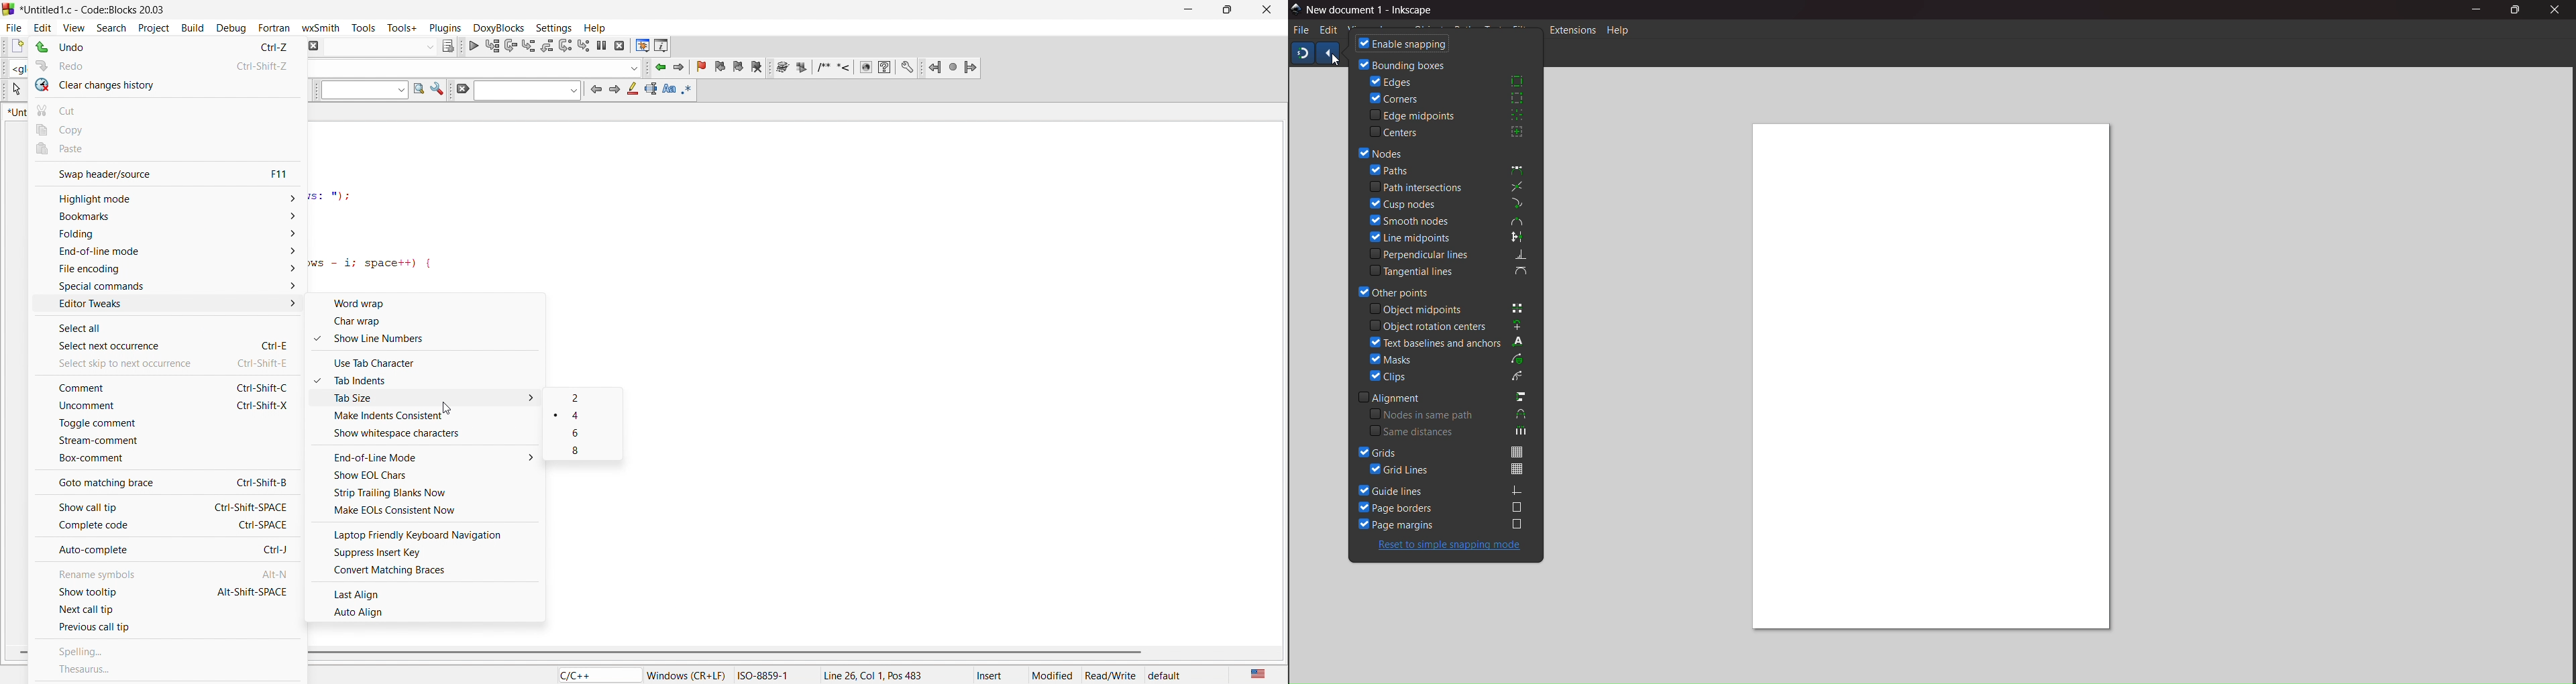  I want to click on canvas, so click(1934, 381).